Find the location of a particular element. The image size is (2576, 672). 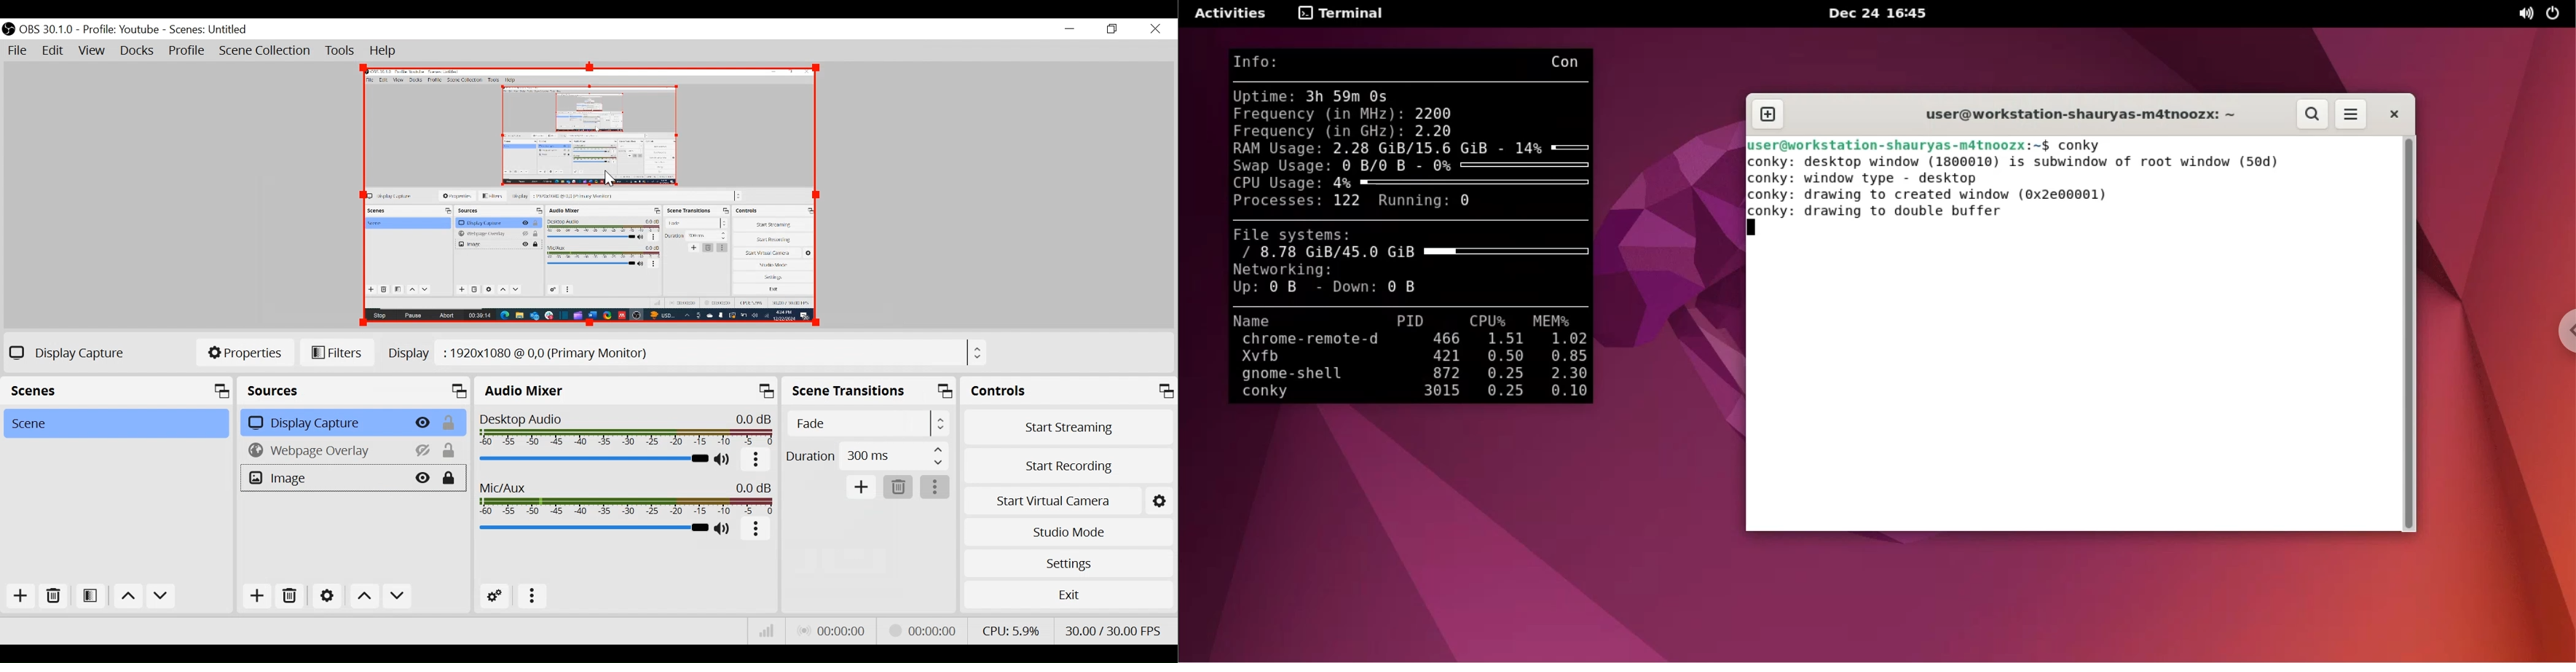

Fade is located at coordinates (868, 424).